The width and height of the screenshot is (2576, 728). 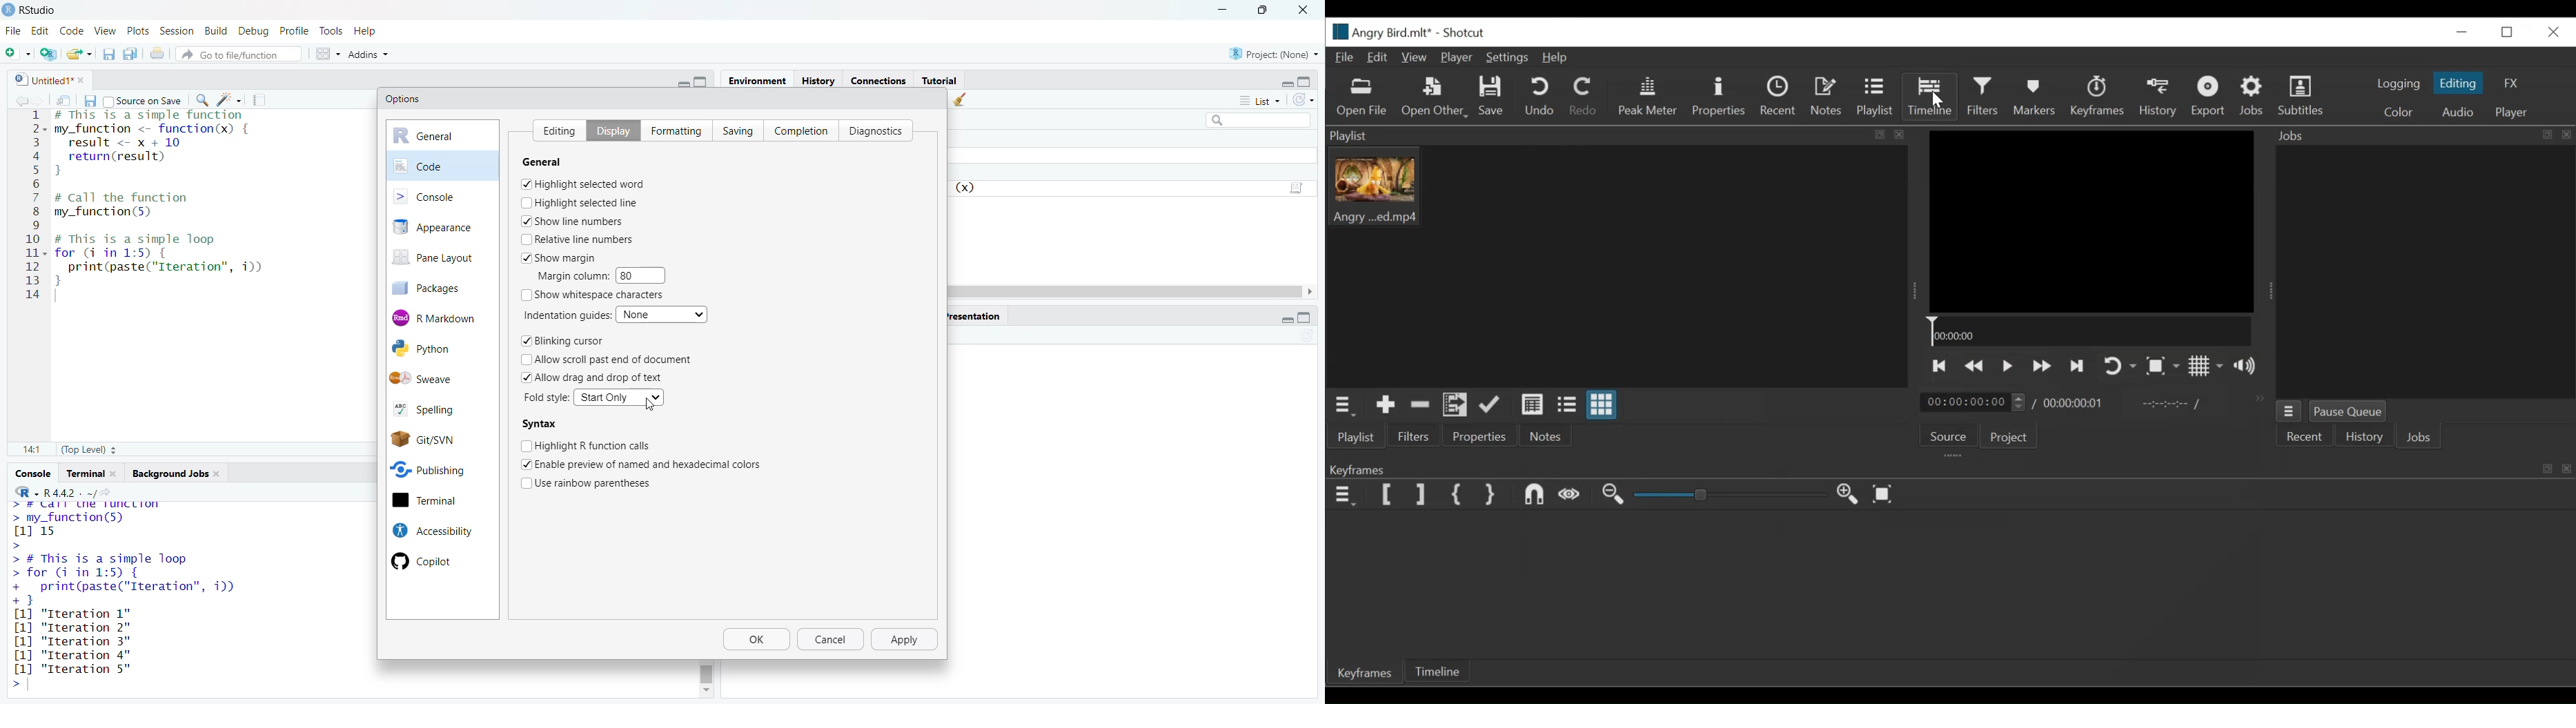 What do you see at coordinates (2462, 111) in the screenshot?
I see `Audio` at bounding box center [2462, 111].